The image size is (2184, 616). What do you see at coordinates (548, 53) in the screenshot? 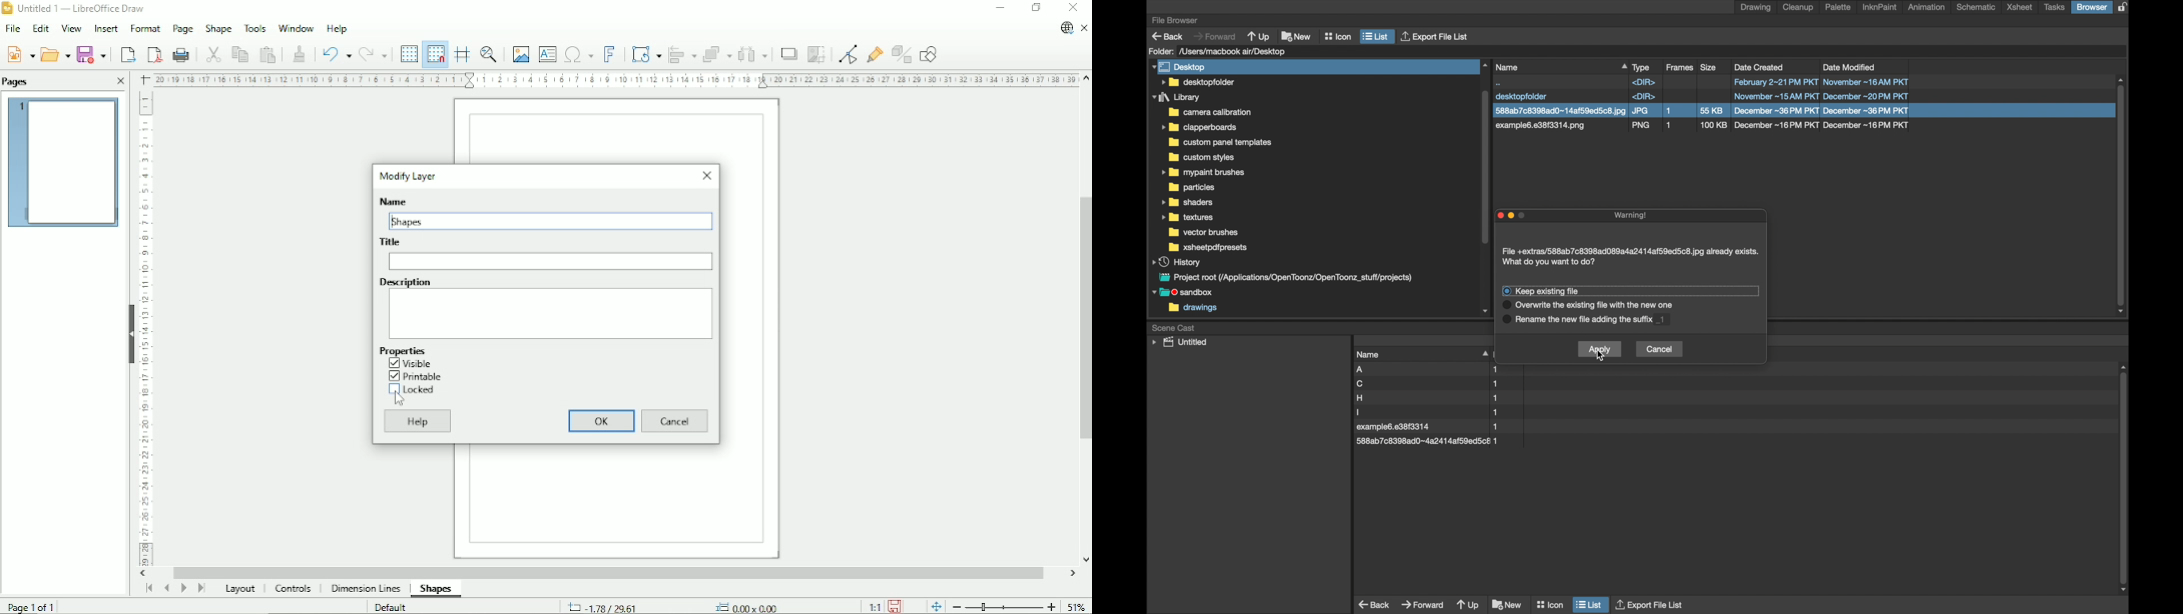
I see `Insert text box` at bounding box center [548, 53].